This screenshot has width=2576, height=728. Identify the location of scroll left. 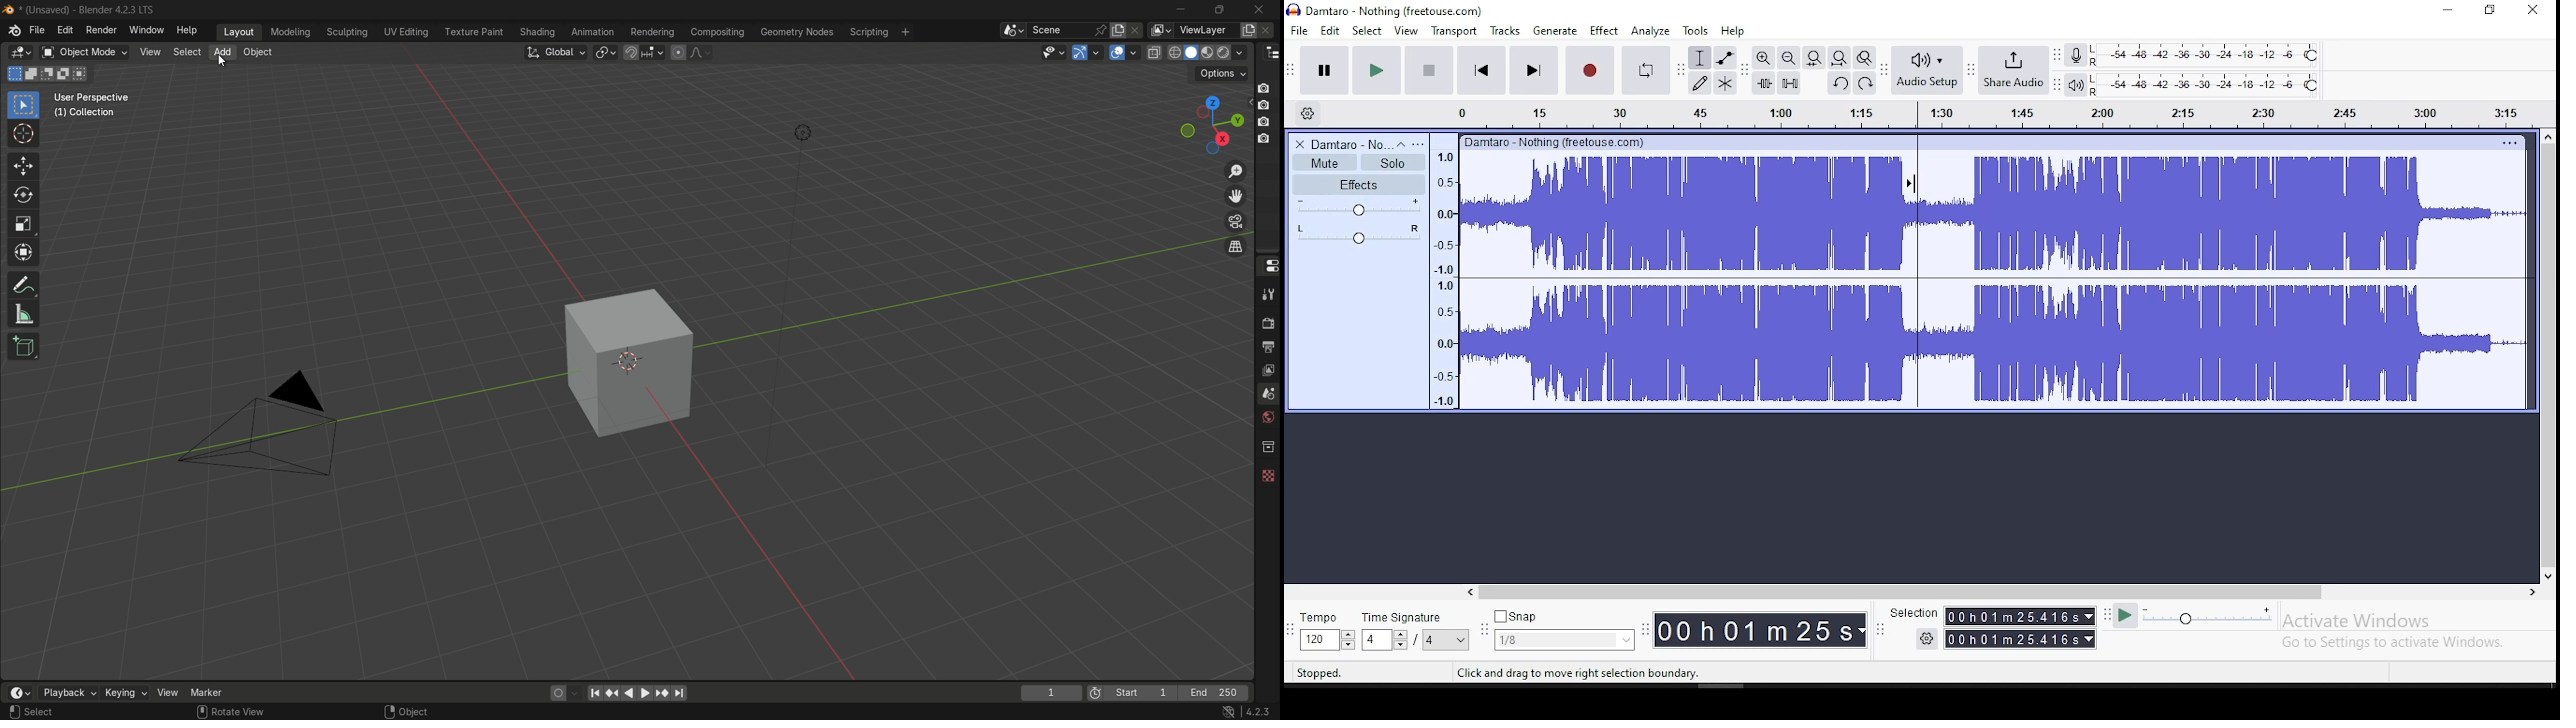
(1468, 591).